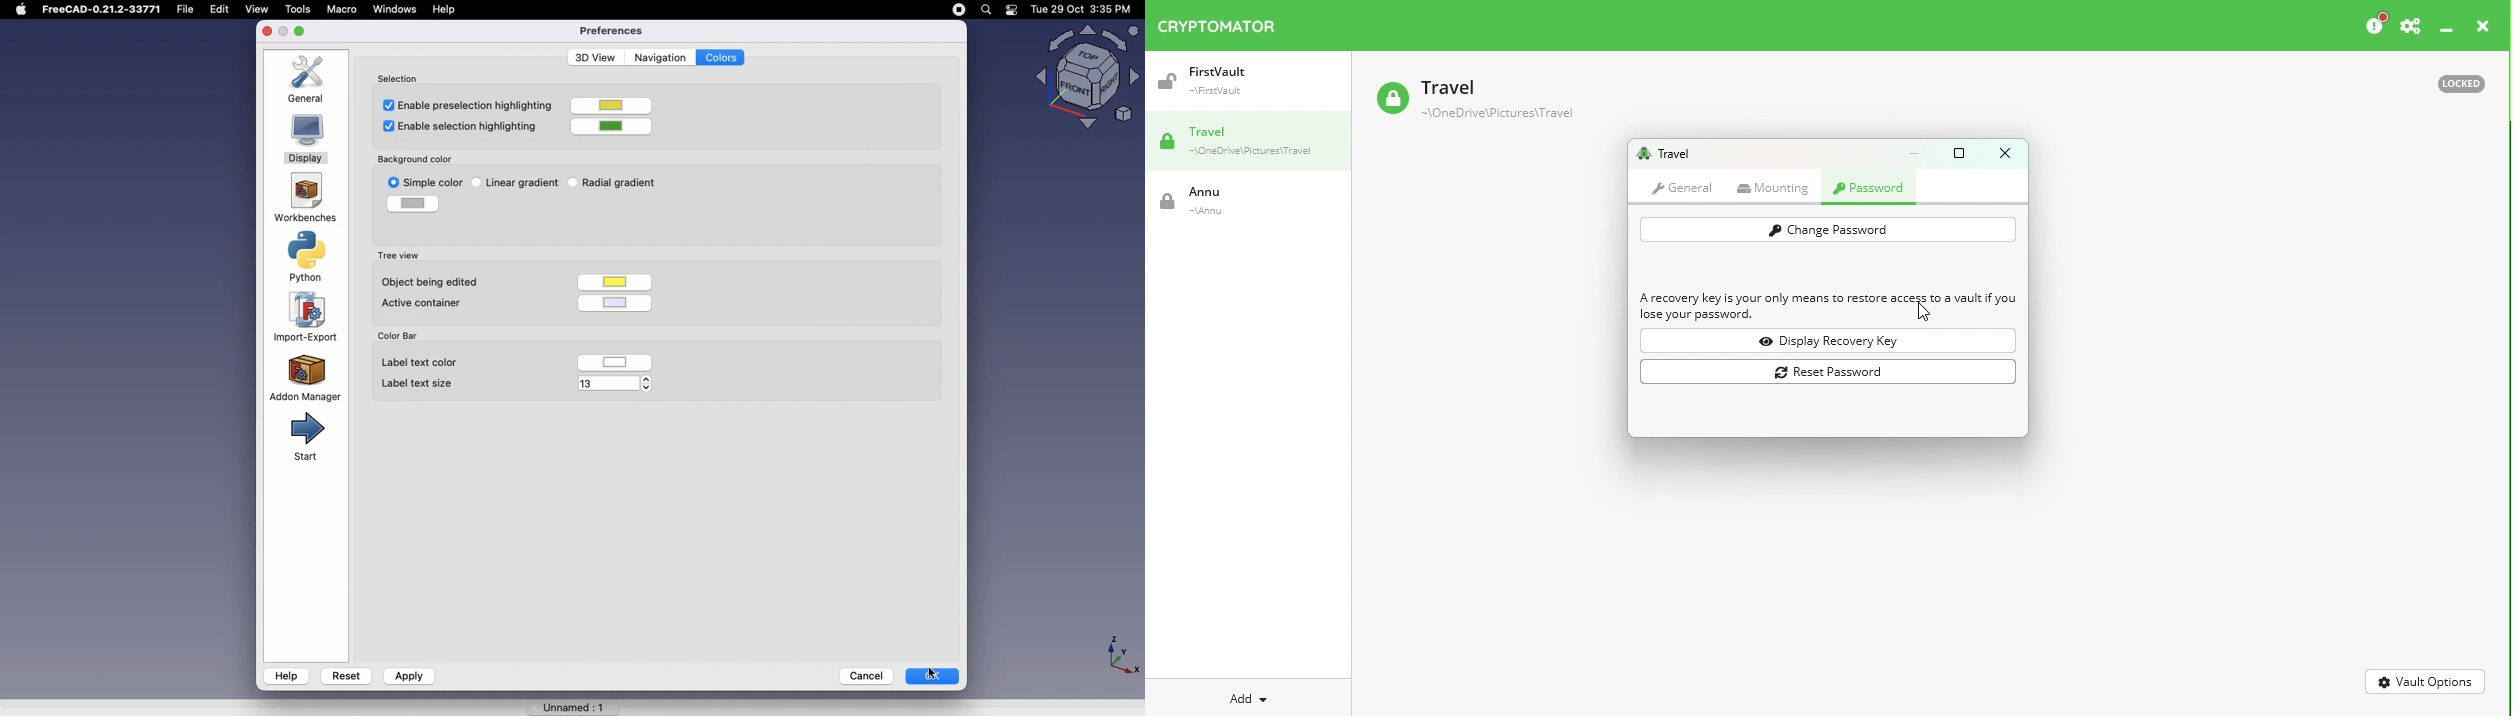 The width and height of the screenshot is (2520, 728). Describe the element at coordinates (659, 56) in the screenshot. I see `Navigation |` at that location.